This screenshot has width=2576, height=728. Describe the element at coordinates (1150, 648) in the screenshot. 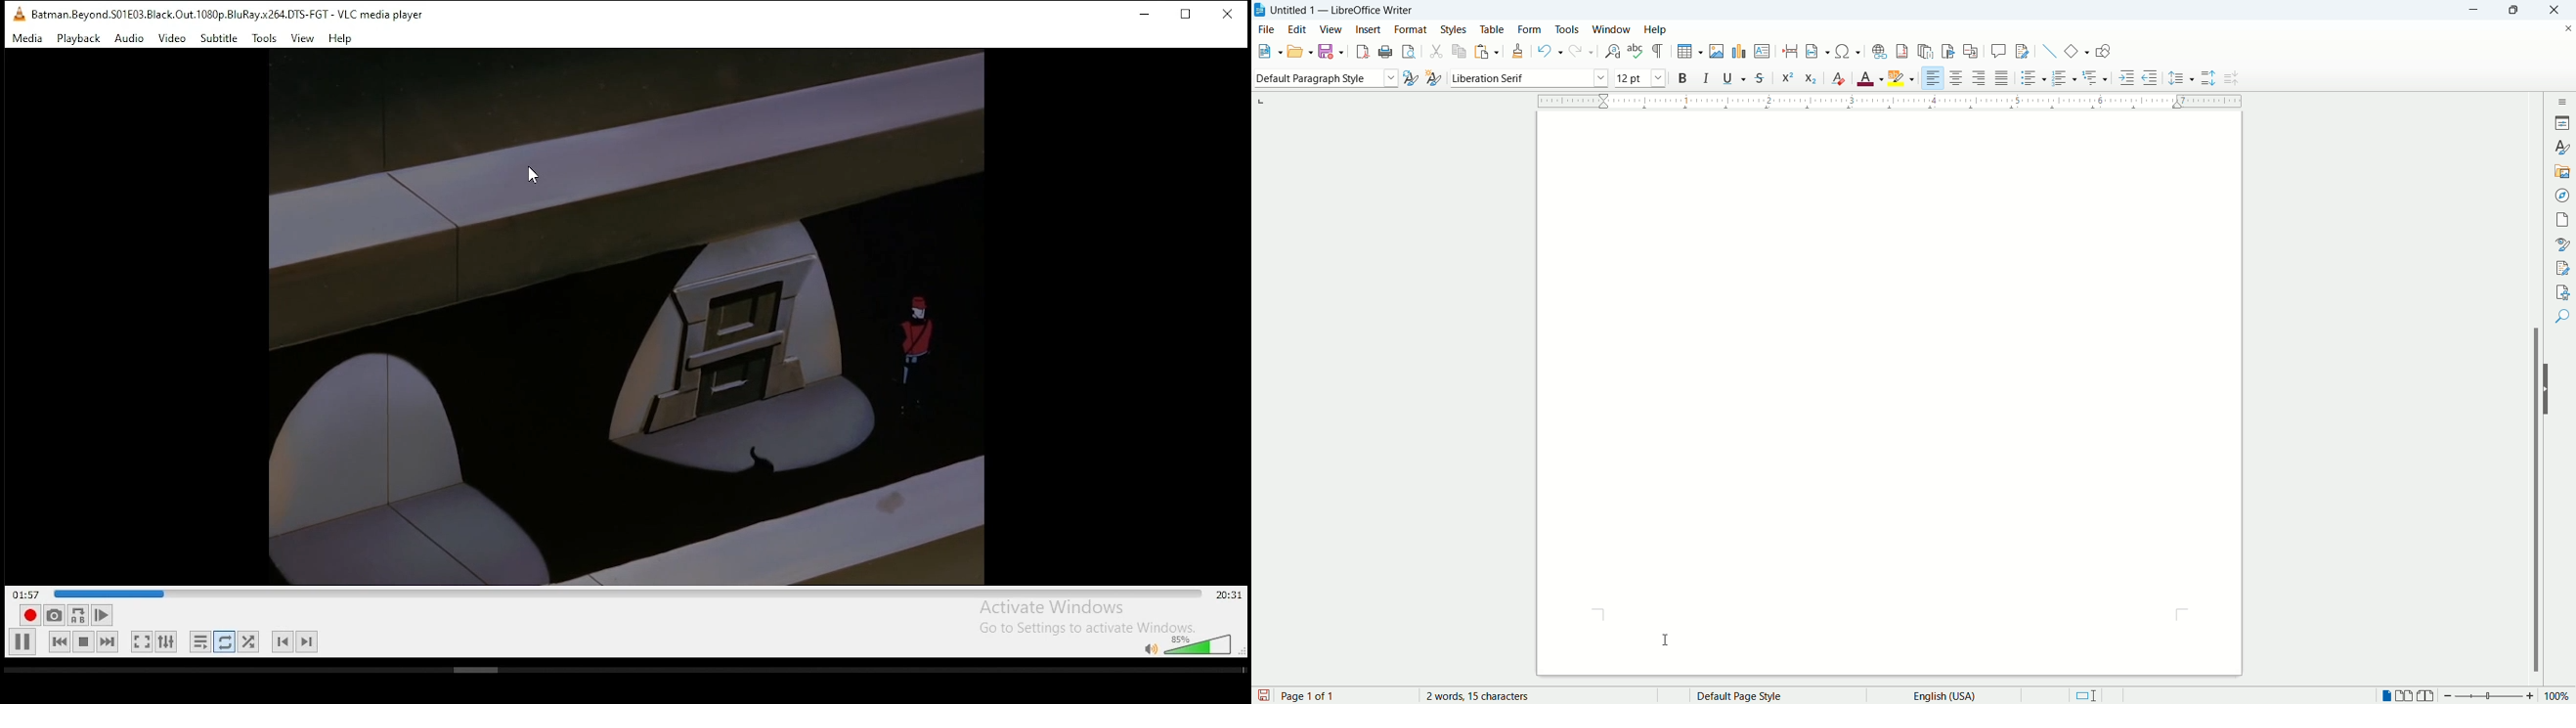

I see `mute/unmute` at that location.